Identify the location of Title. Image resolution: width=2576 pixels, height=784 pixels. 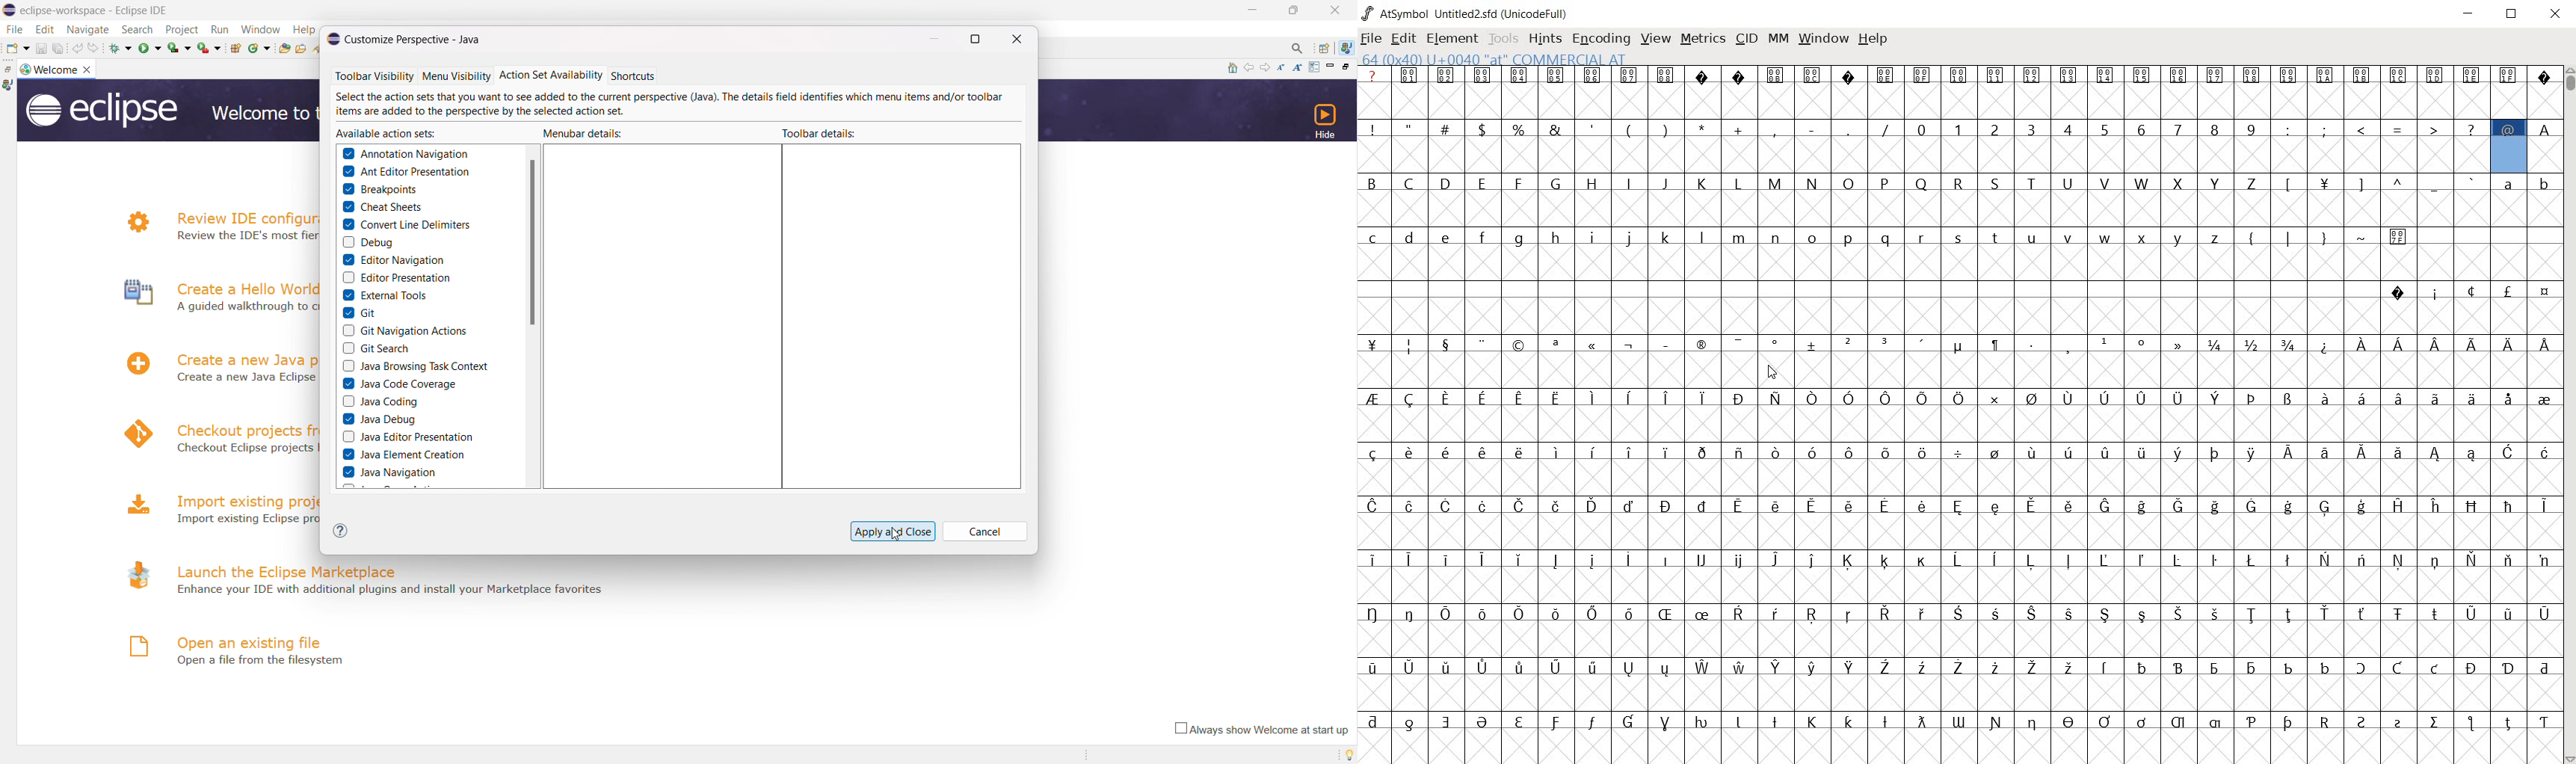
(103, 9).